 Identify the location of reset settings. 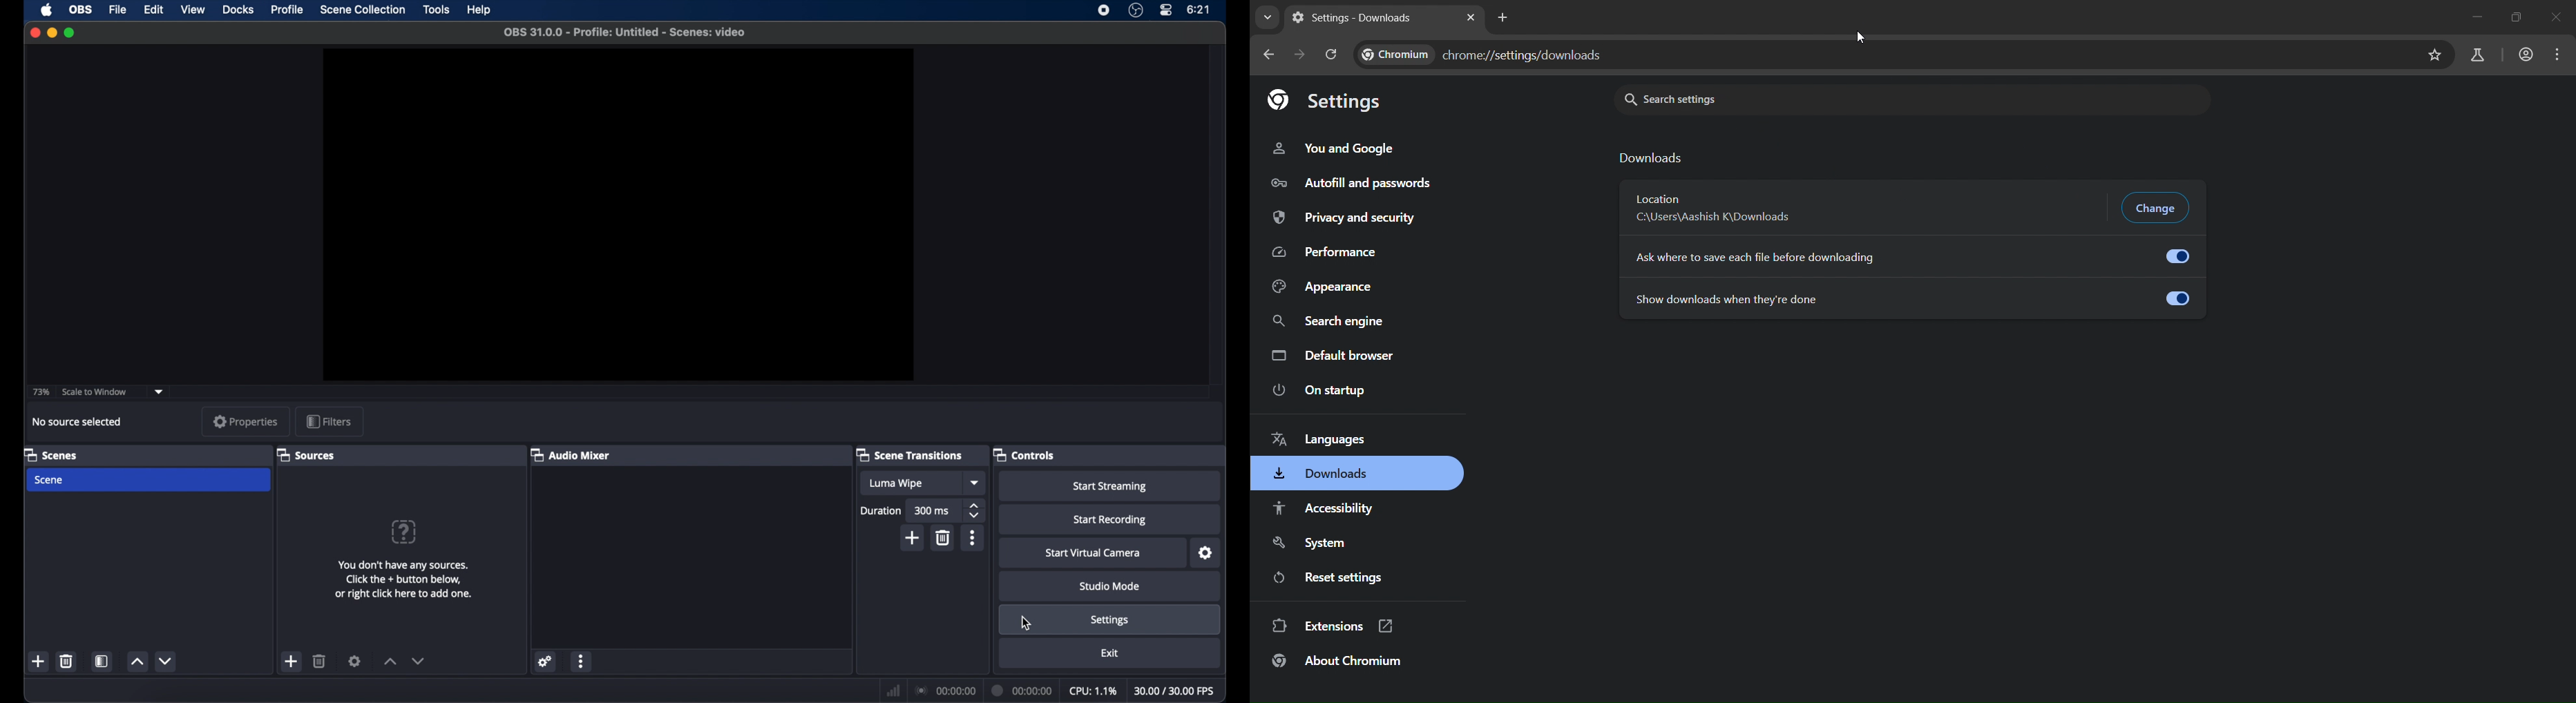
(1332, 577).